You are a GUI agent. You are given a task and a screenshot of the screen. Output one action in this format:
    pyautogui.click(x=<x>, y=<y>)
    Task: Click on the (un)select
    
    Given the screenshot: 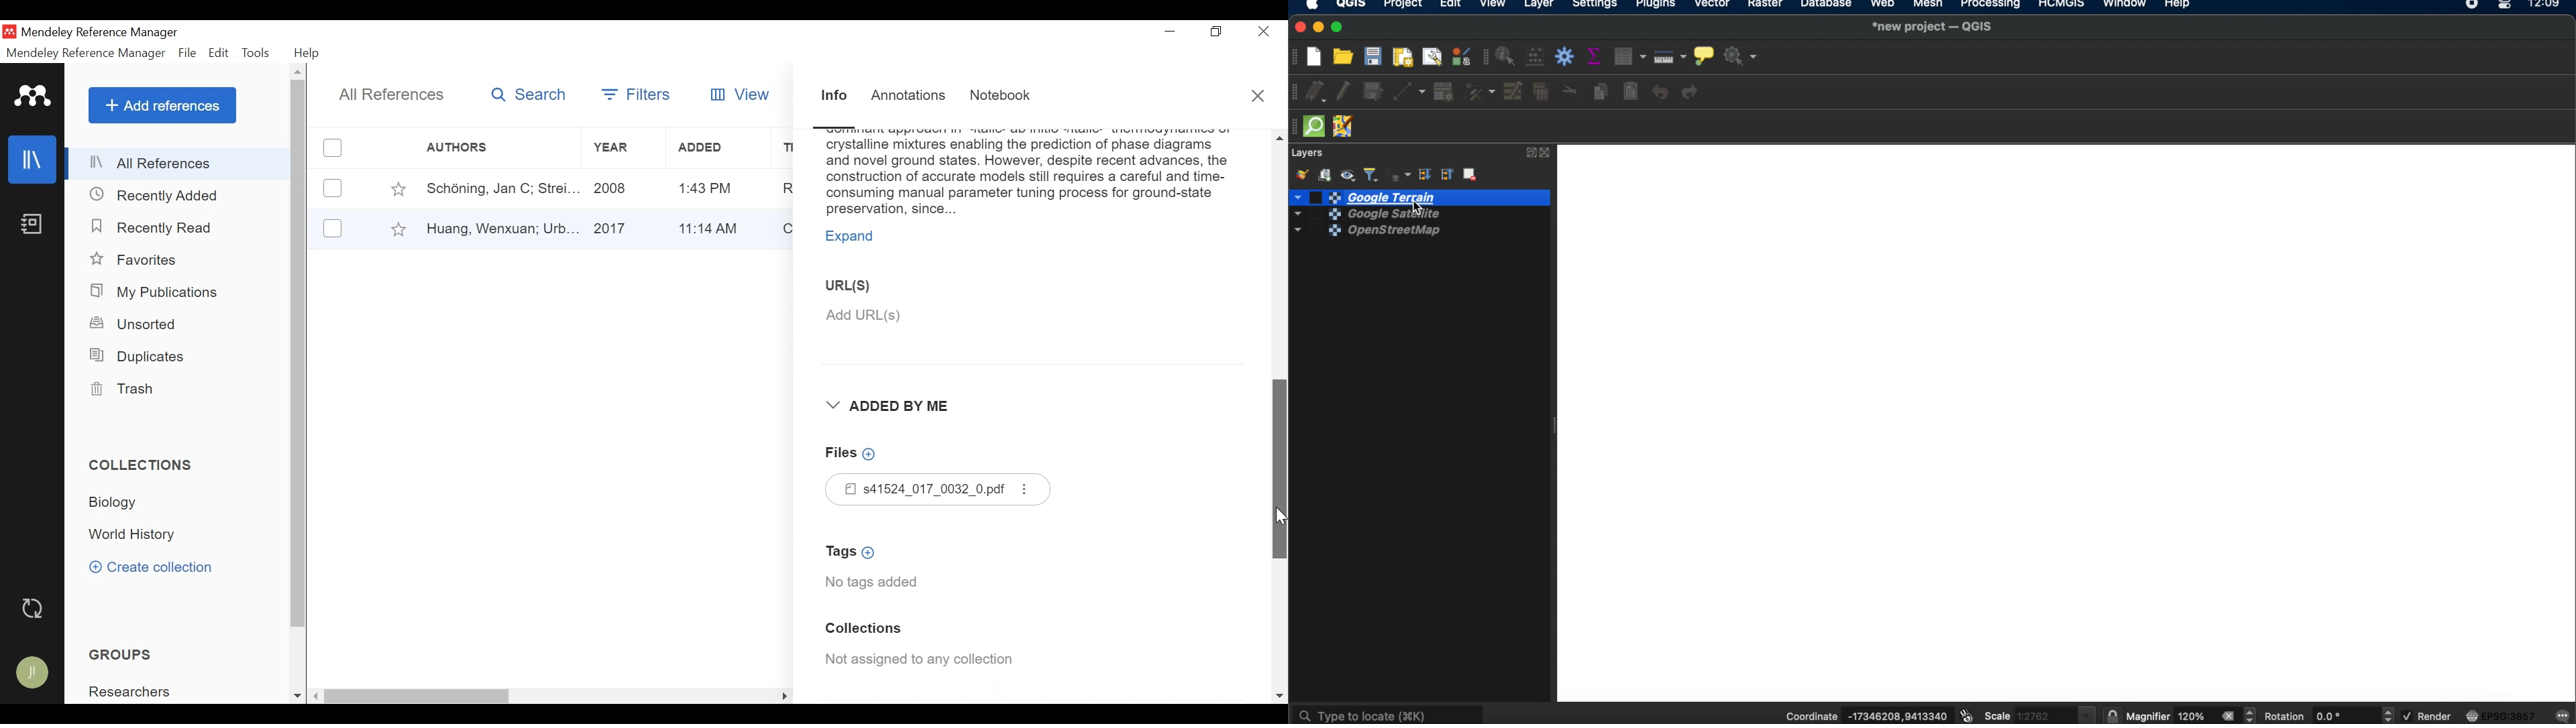 What is the action you would take?
    pyautogui.click(x=333, y=228)
    